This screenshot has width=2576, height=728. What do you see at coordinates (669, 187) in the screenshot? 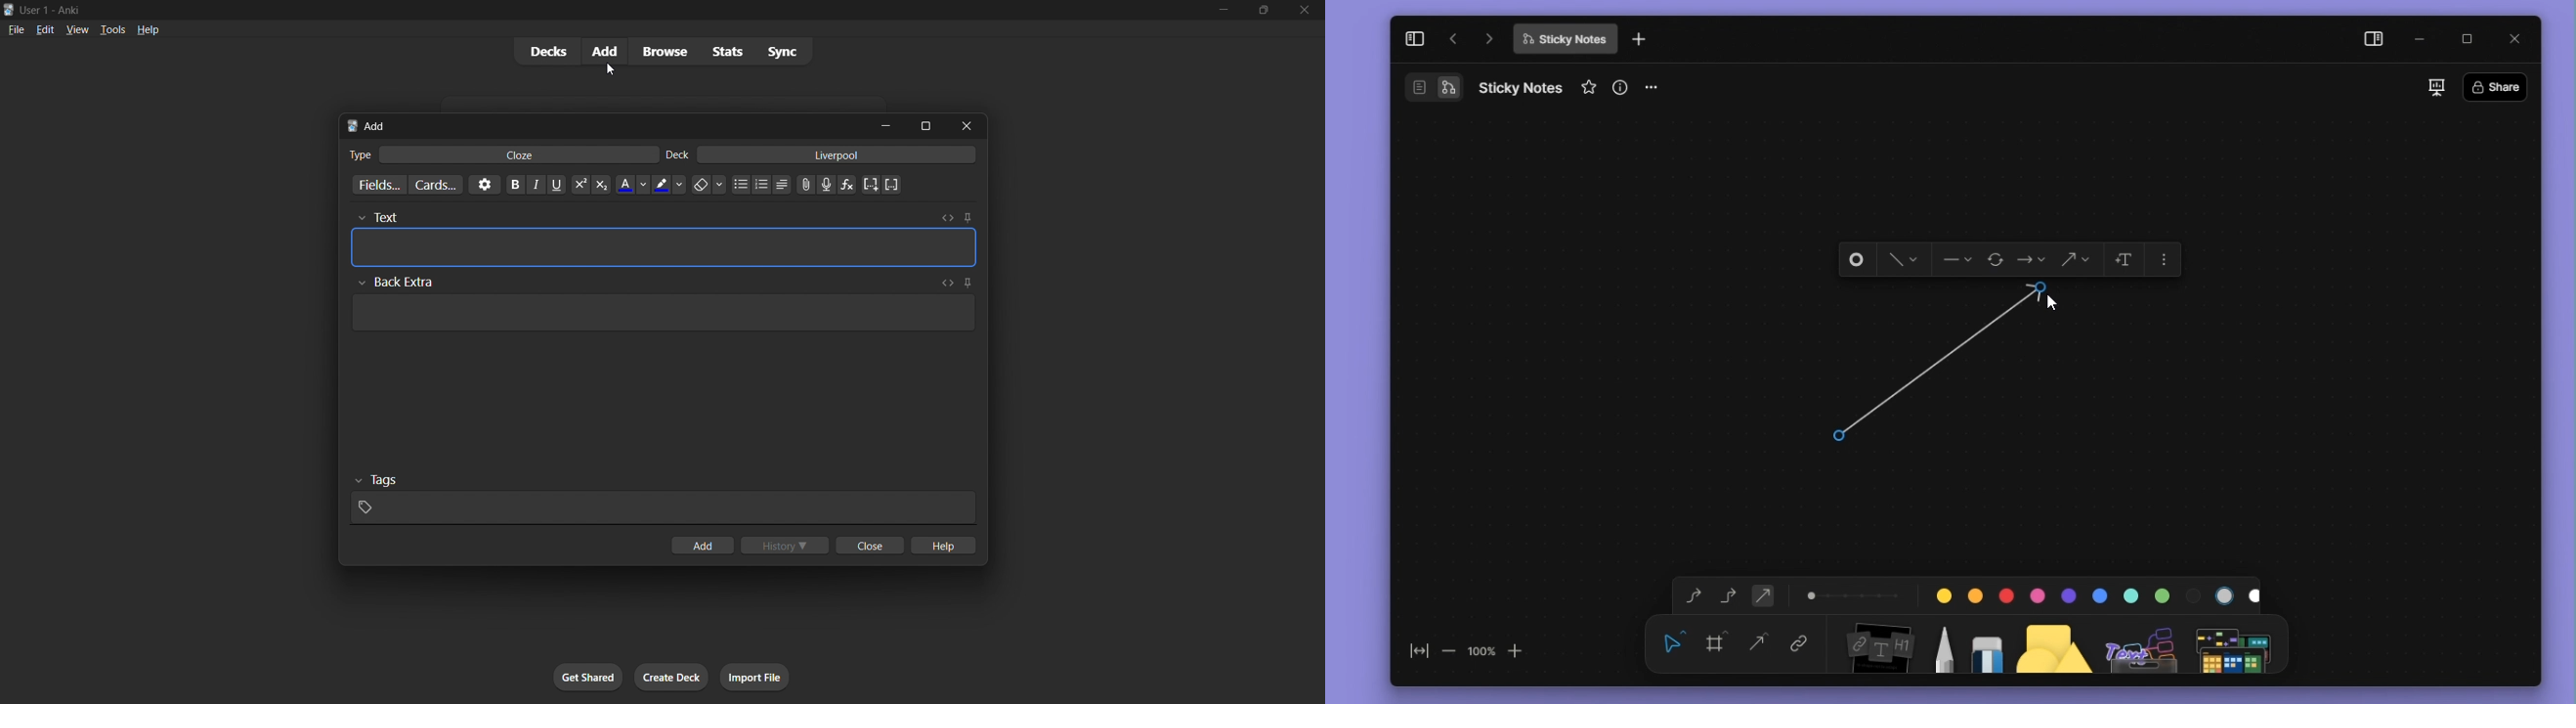
I see `highlight color` at bounding box center [669, 187].